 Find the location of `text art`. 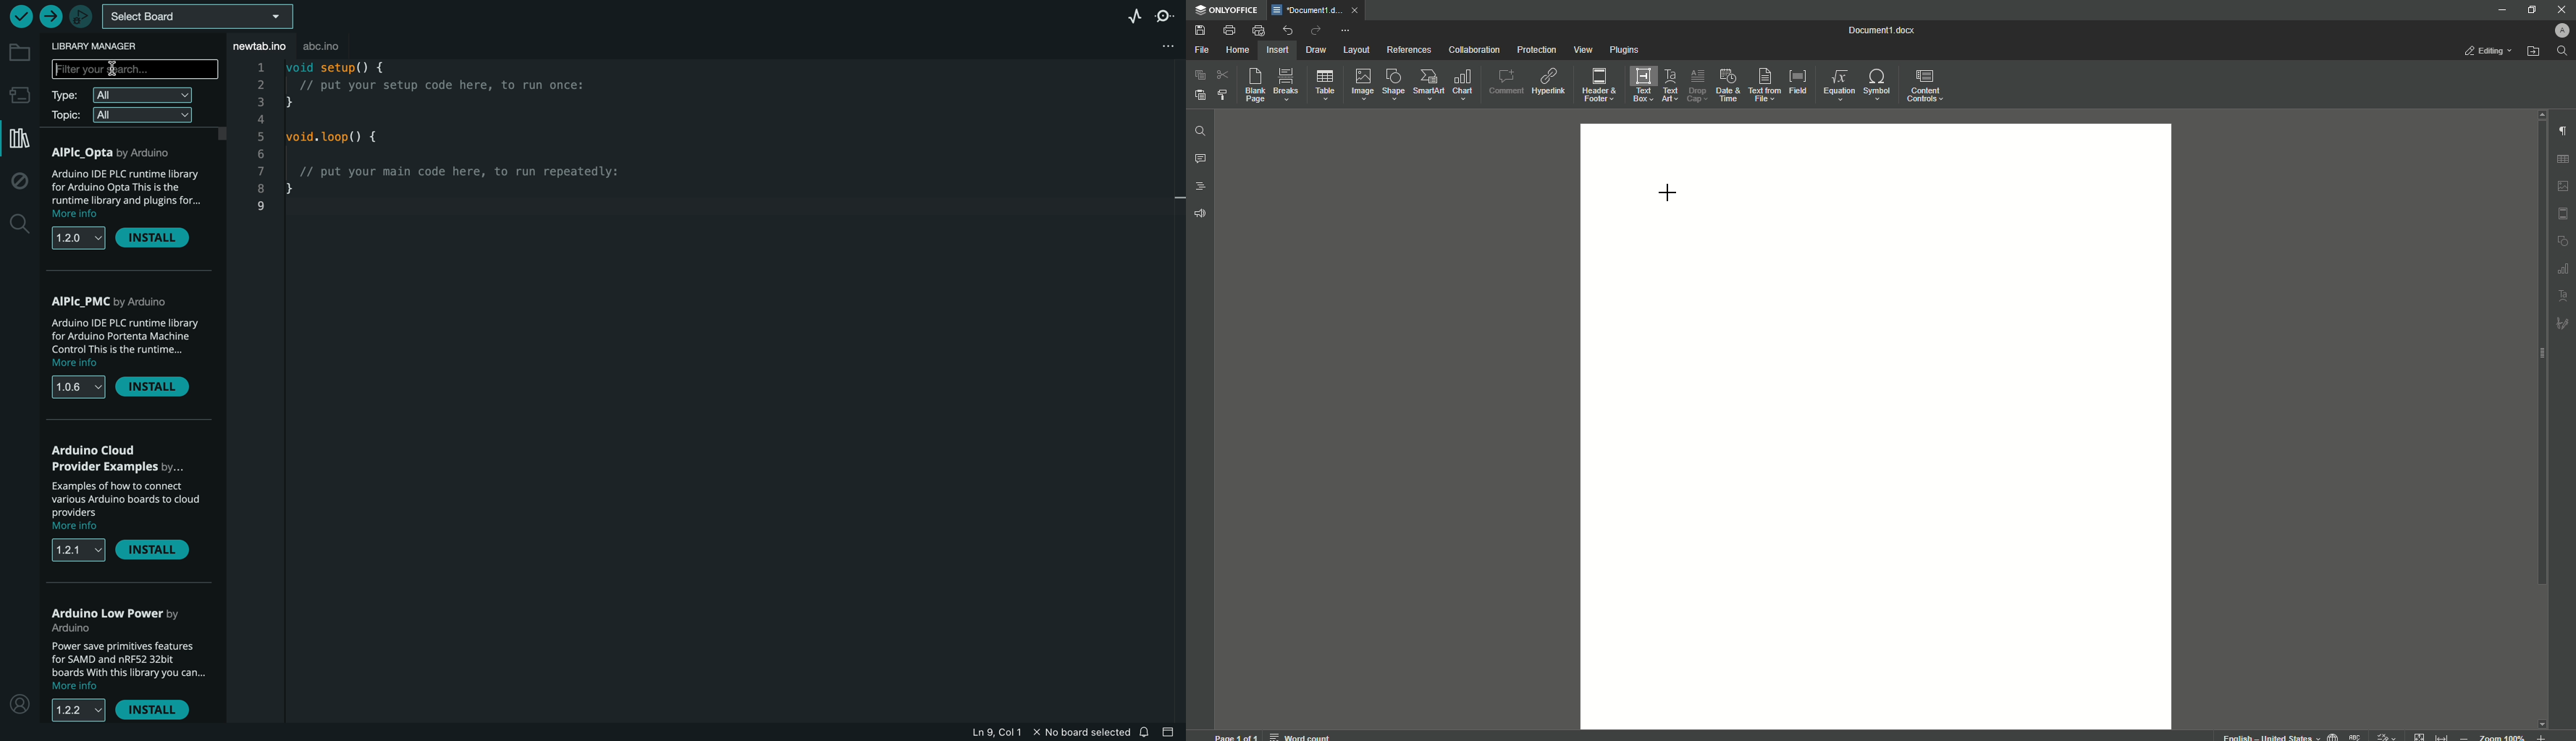

text art is located at coordinates (2564, 297).